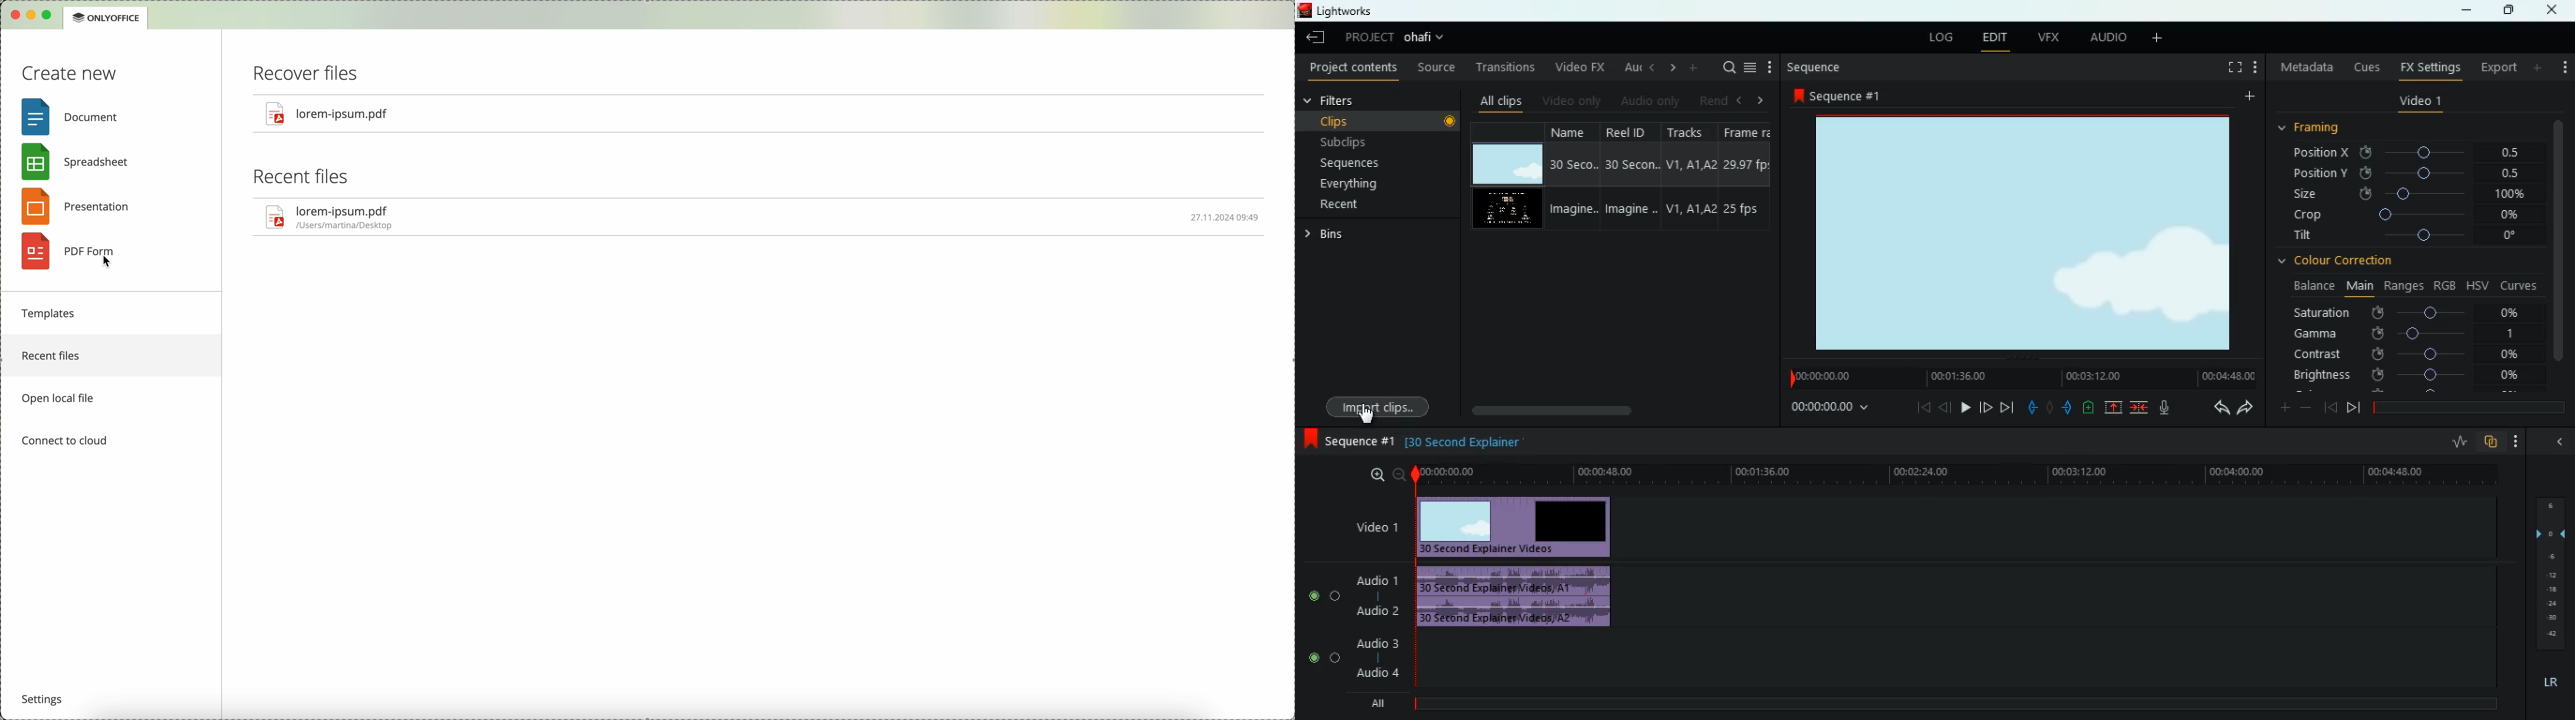 The width and height of the screenshot is (2576, 728). Describe the element at coordinates (74, 252) in the screenshot. I see `click on PDF form` at that location.